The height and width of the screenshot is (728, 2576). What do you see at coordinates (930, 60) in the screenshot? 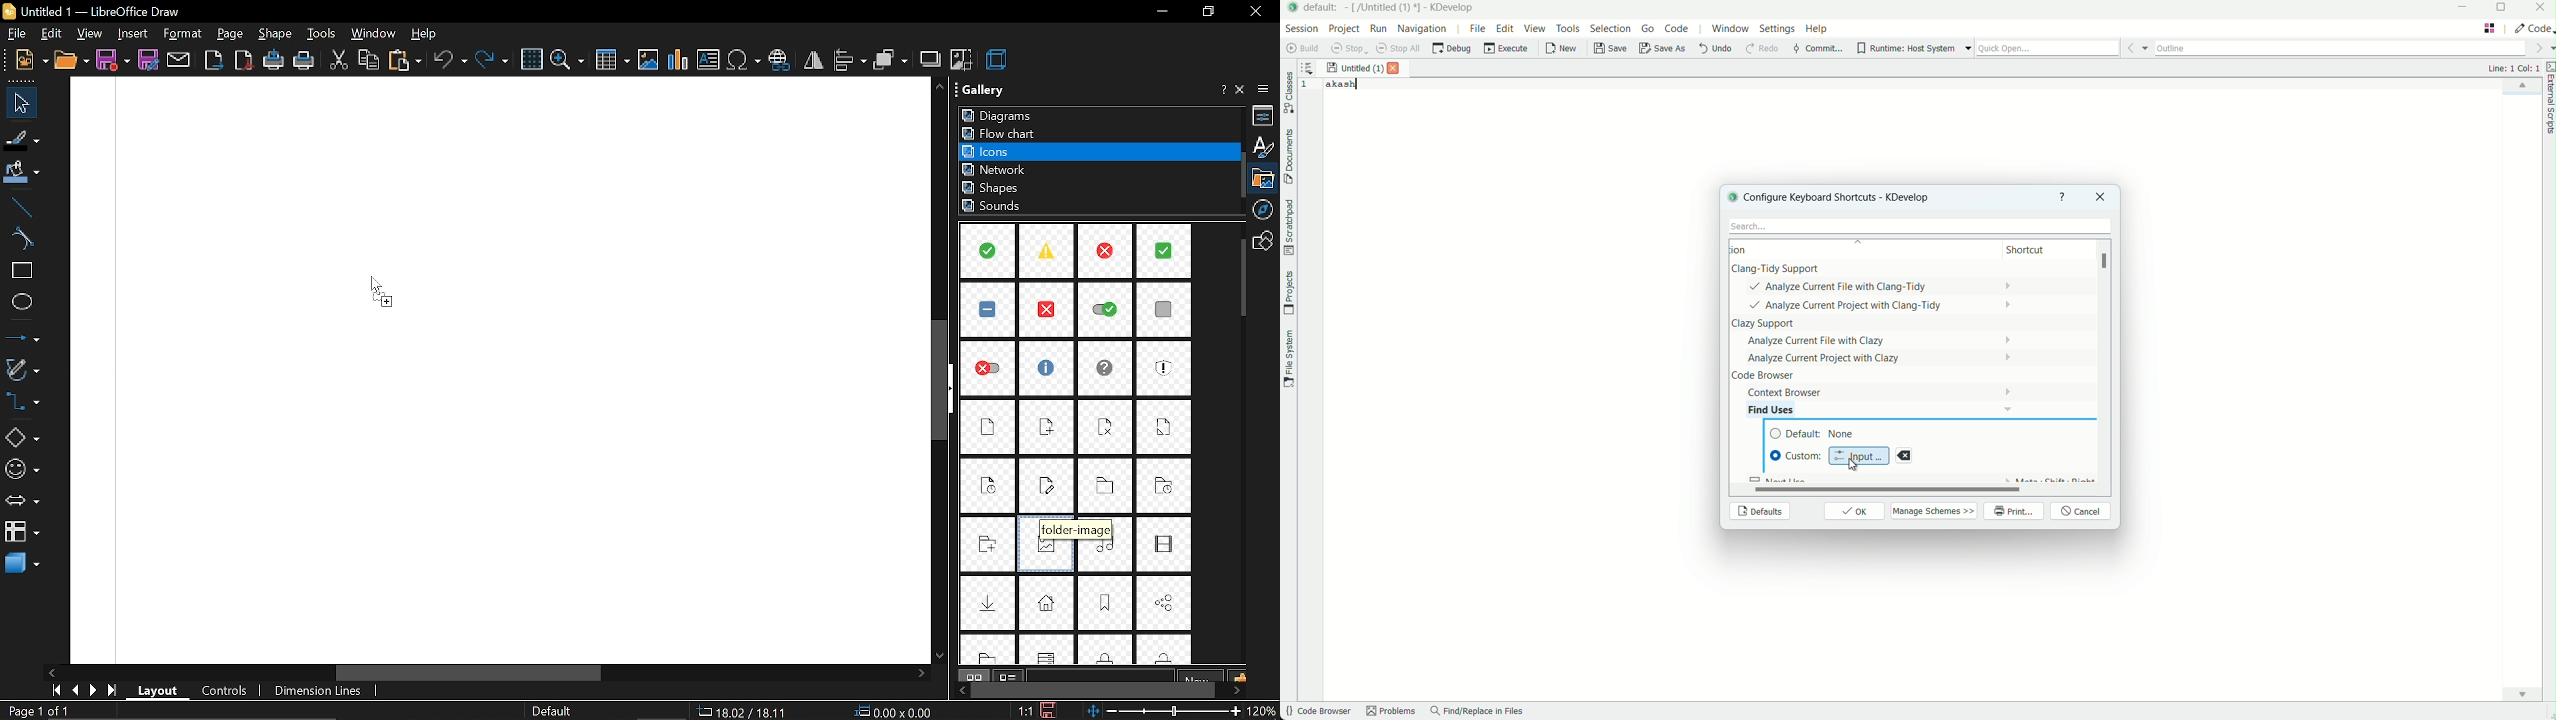
I see `shadow` at bounding box center [930, 60].